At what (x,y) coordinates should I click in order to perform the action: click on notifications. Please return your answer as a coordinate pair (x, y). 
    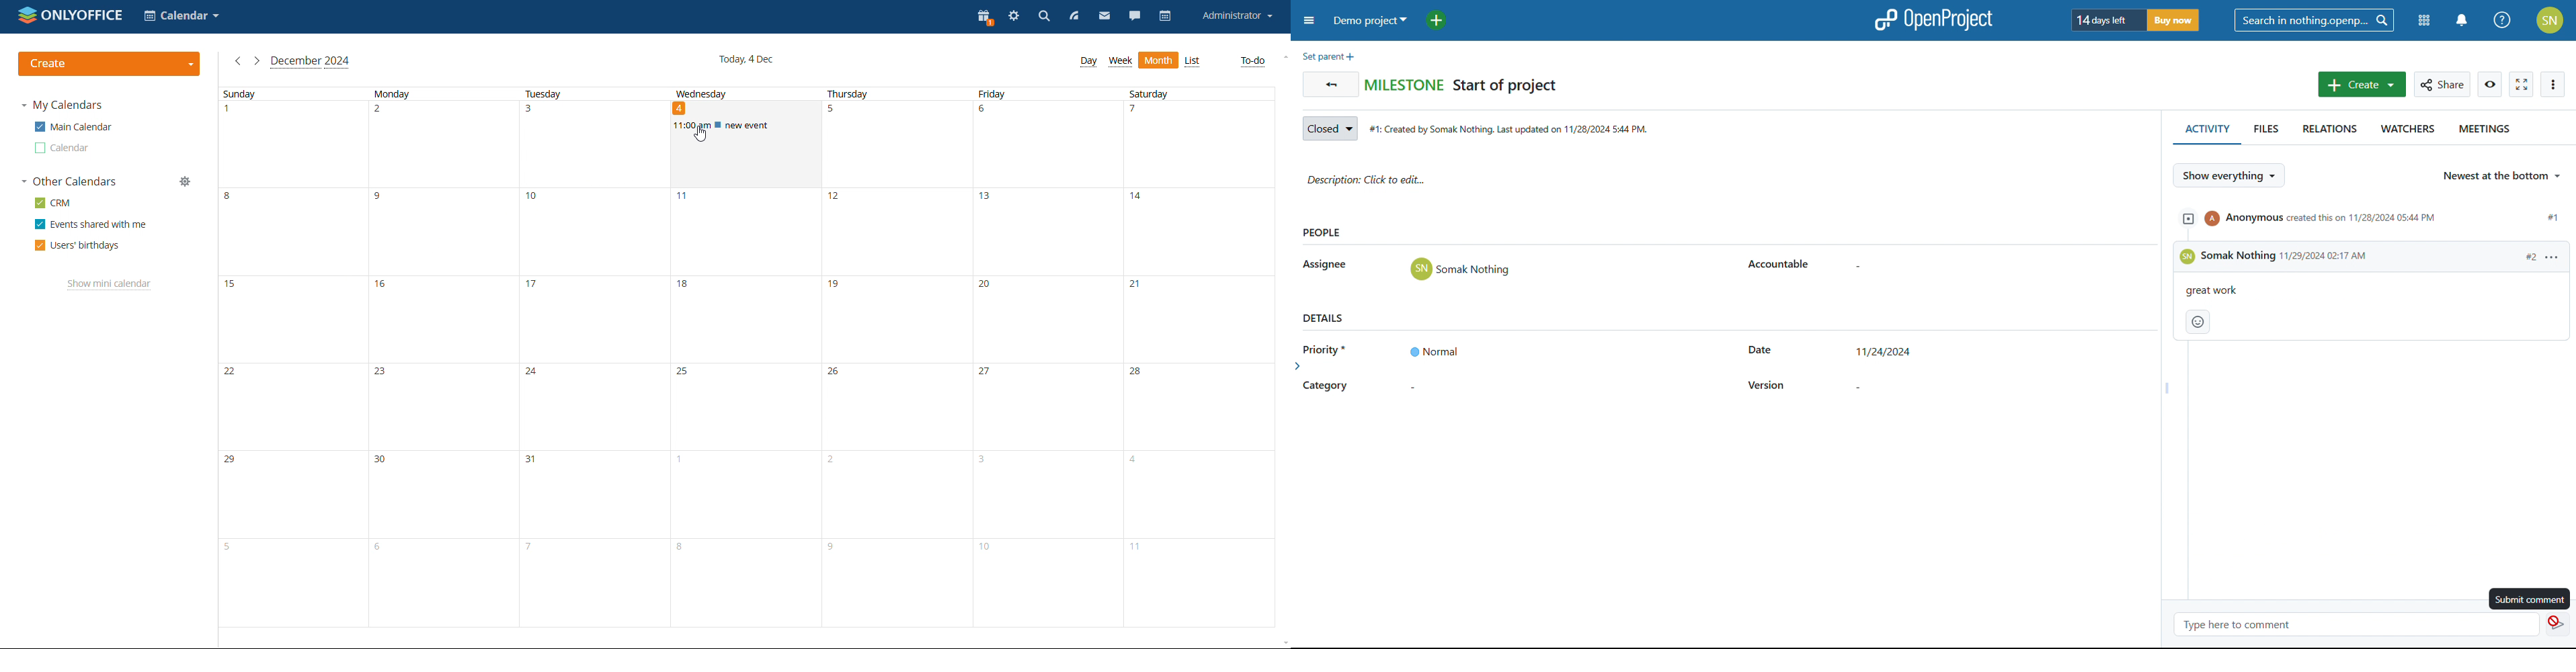
    Looking at the image, I should click on (2462, 20).